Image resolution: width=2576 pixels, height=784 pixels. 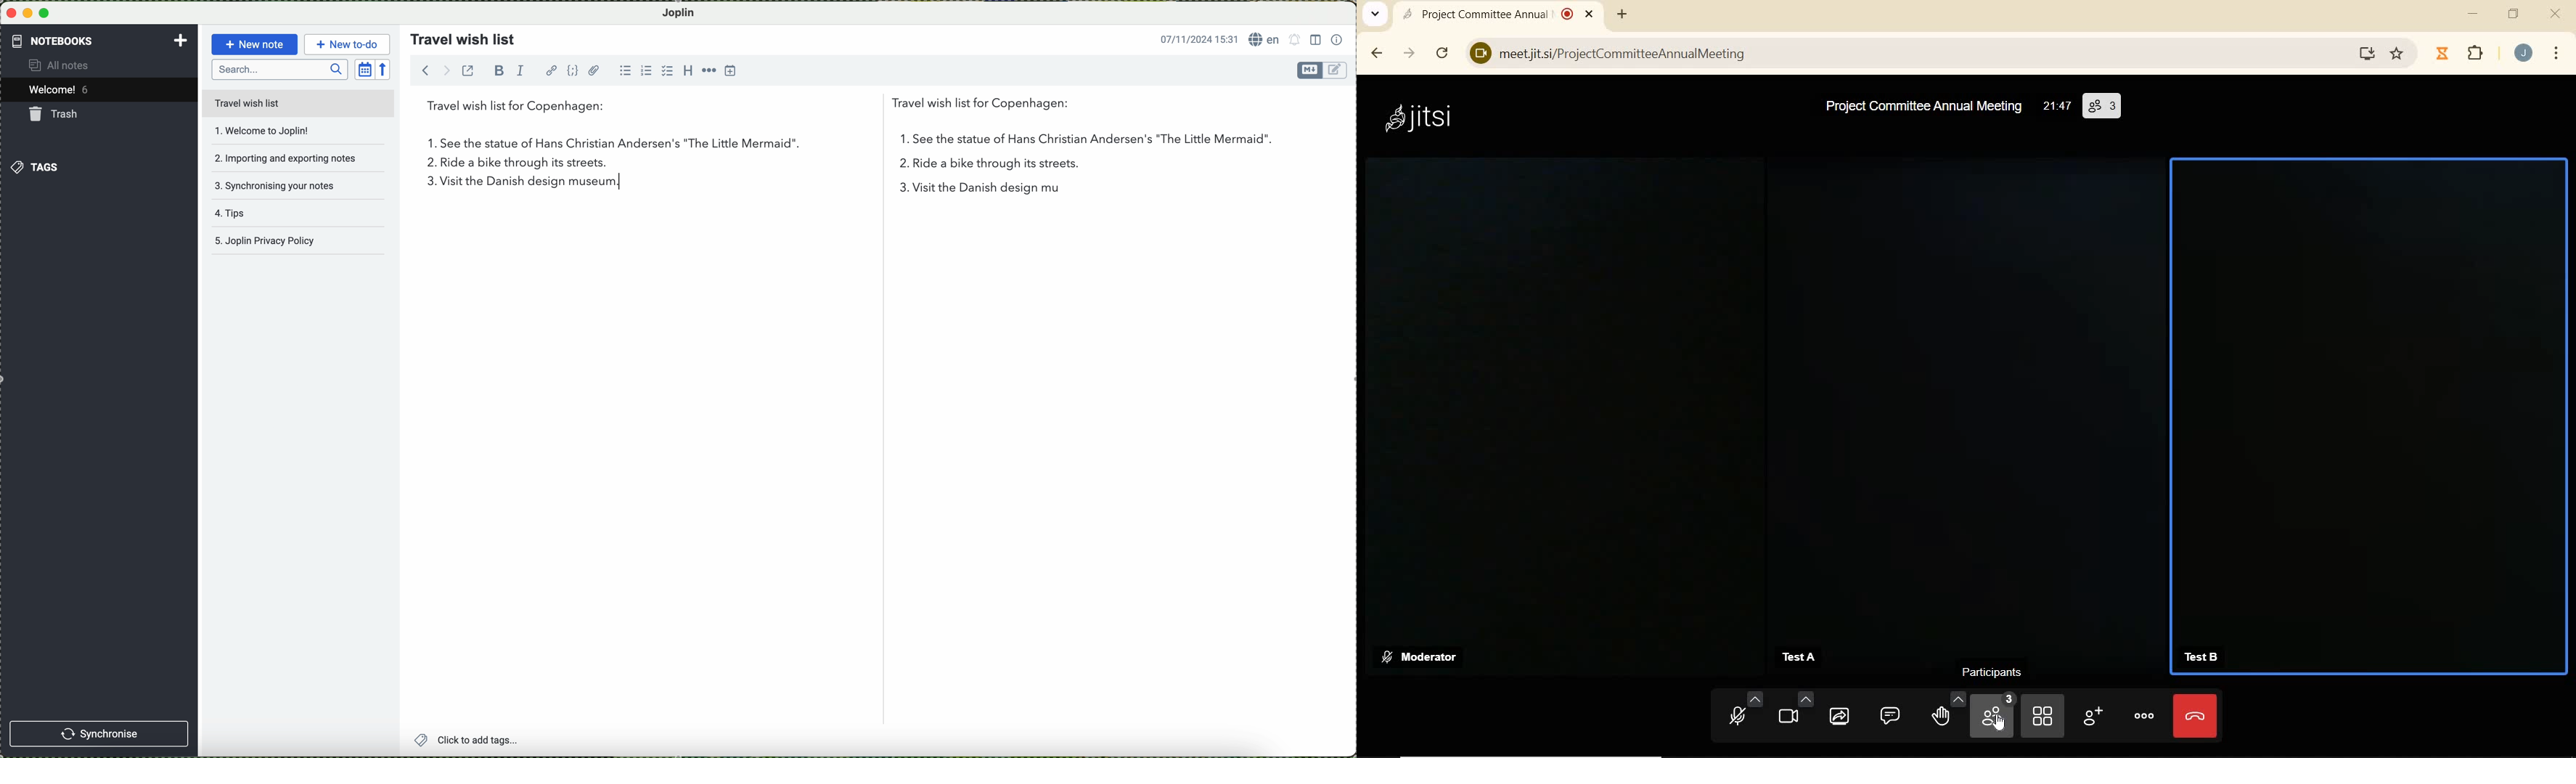 I want to click on ride a bike through its streets., so click(x=517, y=164).